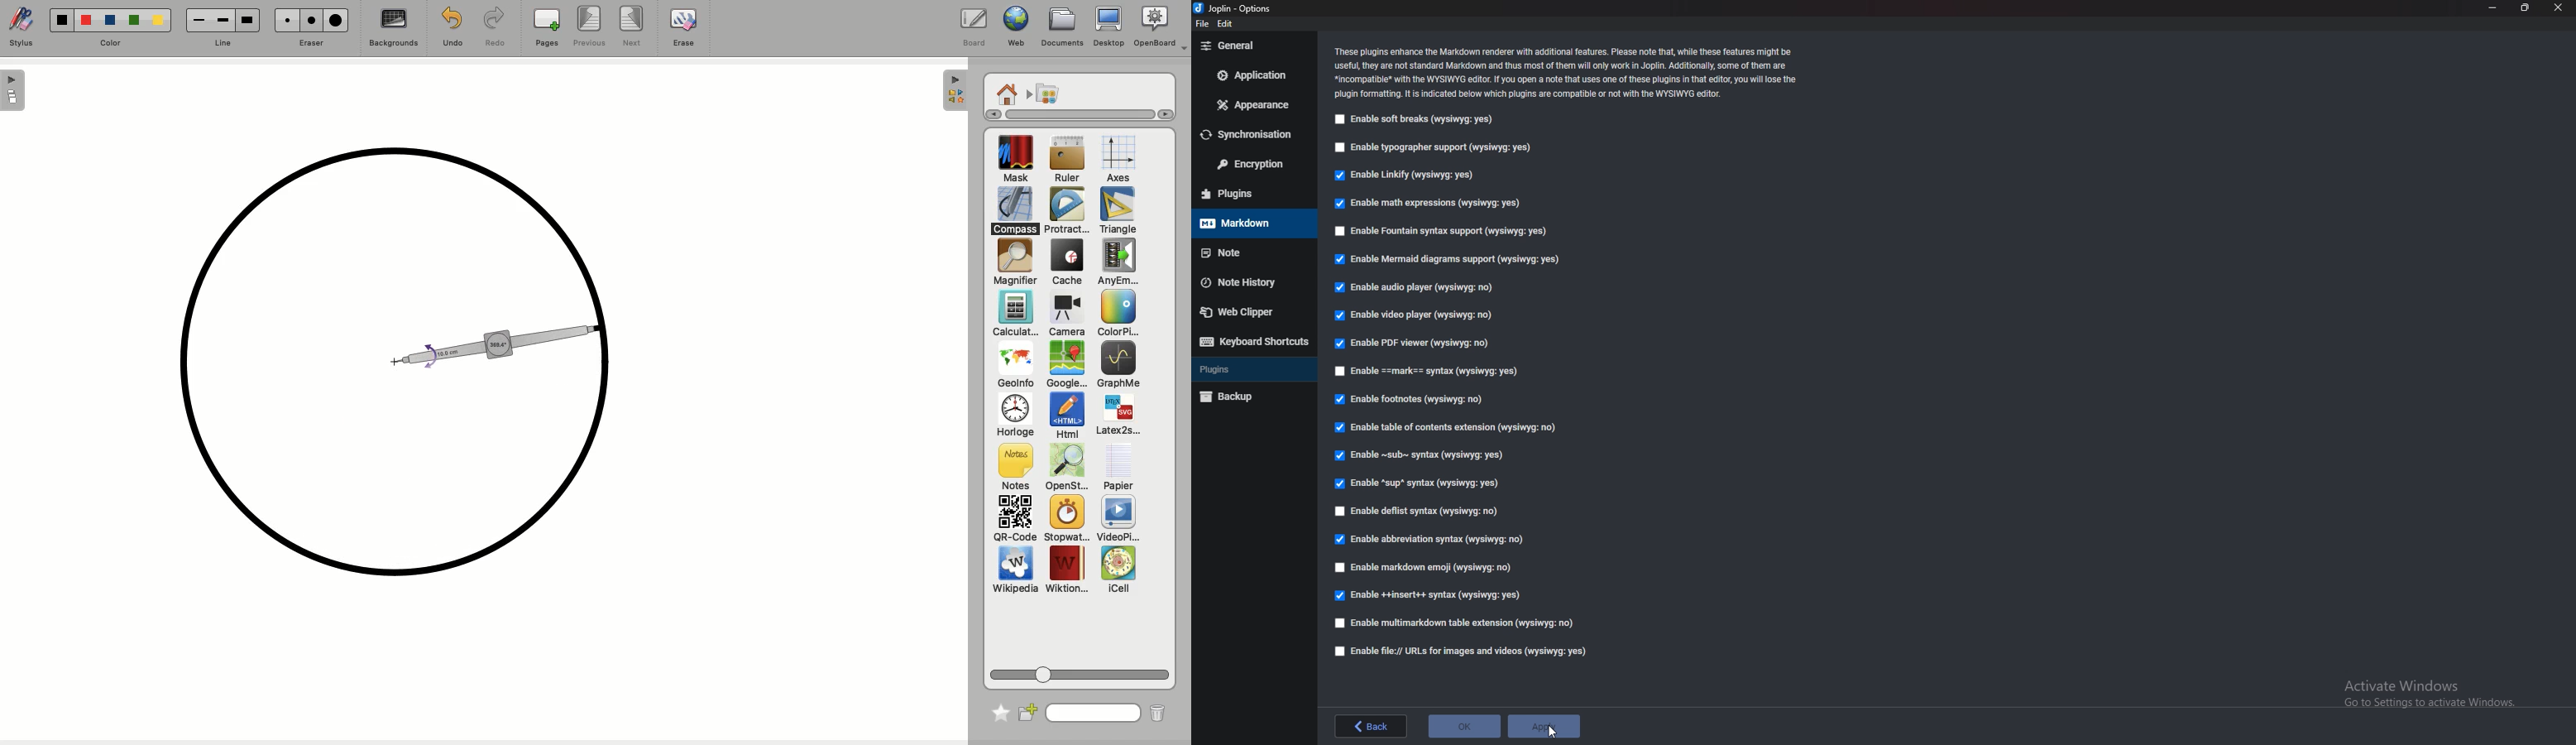 The width and height of the screenshot is (2576, 756). What do you see at coordinates (1016, 210) in the screenshot?
I see `Compass` at bounding box center [1016, 210].